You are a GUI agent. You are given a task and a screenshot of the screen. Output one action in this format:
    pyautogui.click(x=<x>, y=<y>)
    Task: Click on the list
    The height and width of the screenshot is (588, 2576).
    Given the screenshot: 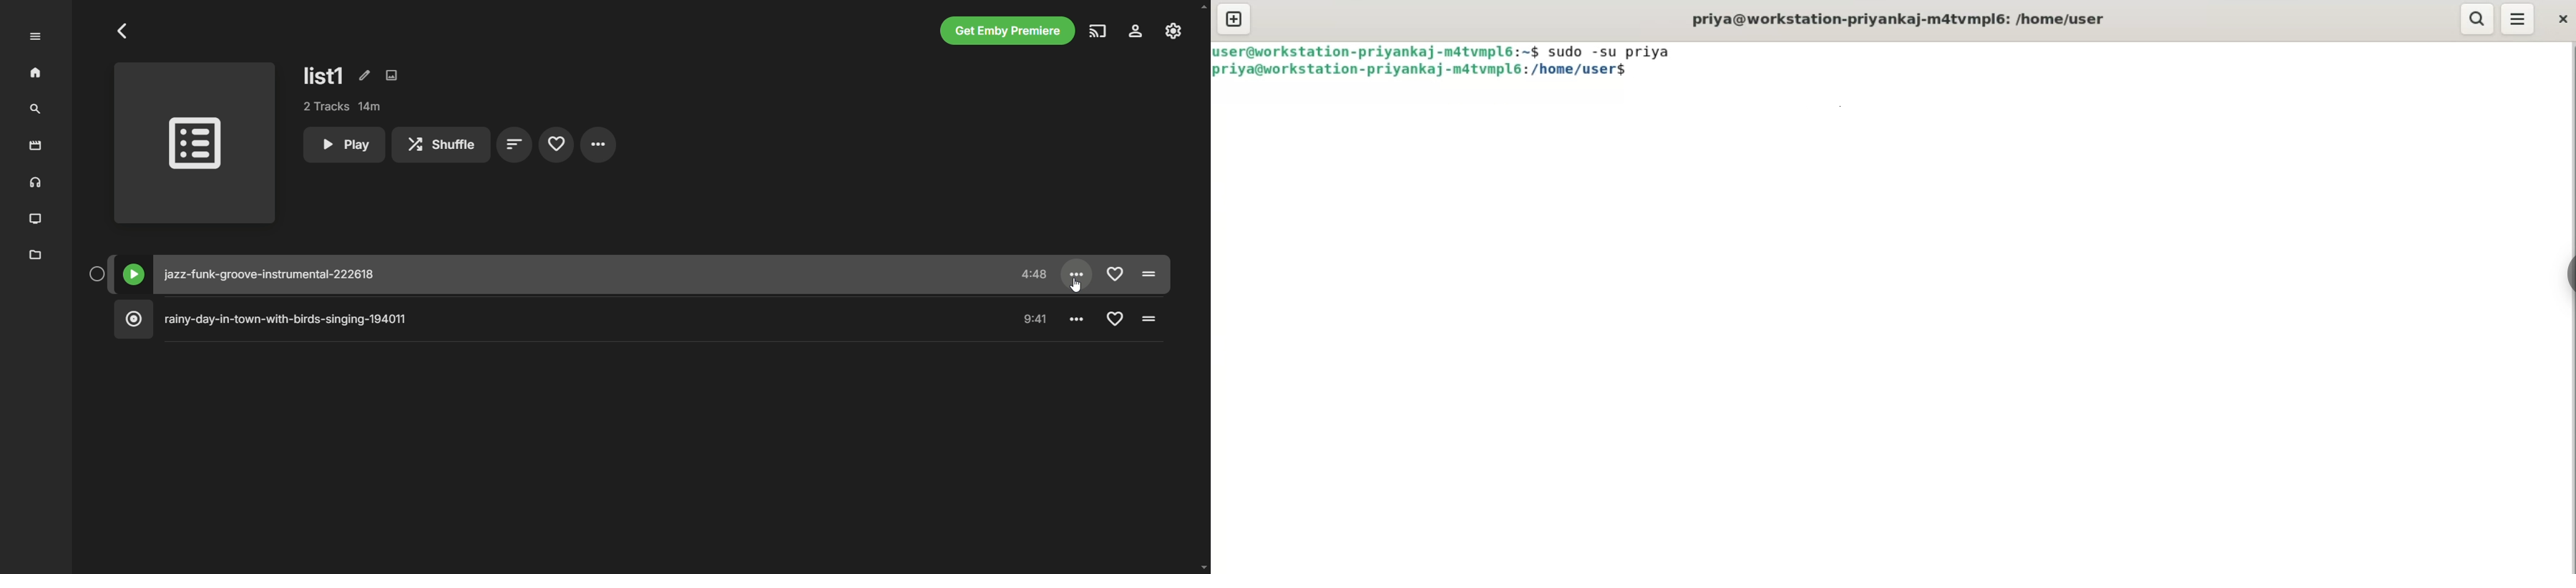 What is the action you would take?
    pyautogui.click(x=325, y=75)
    